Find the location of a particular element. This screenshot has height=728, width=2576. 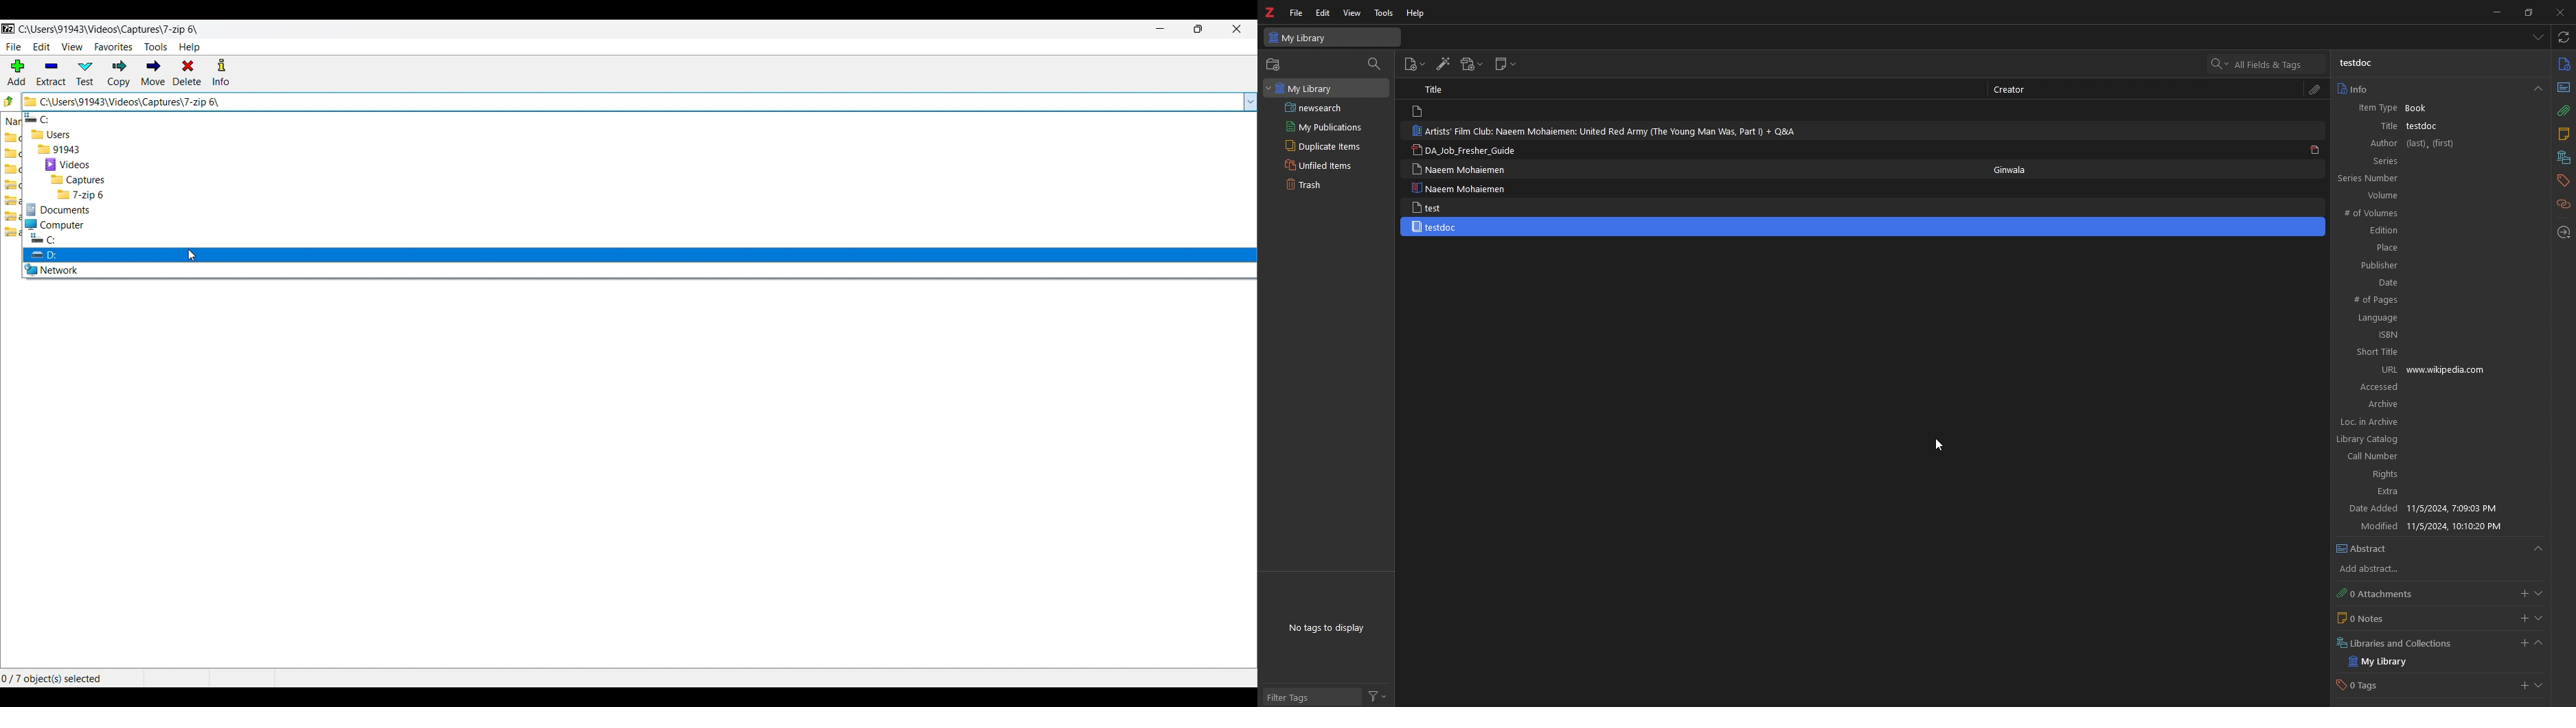

Rights is located at coordinates (2432, 476).